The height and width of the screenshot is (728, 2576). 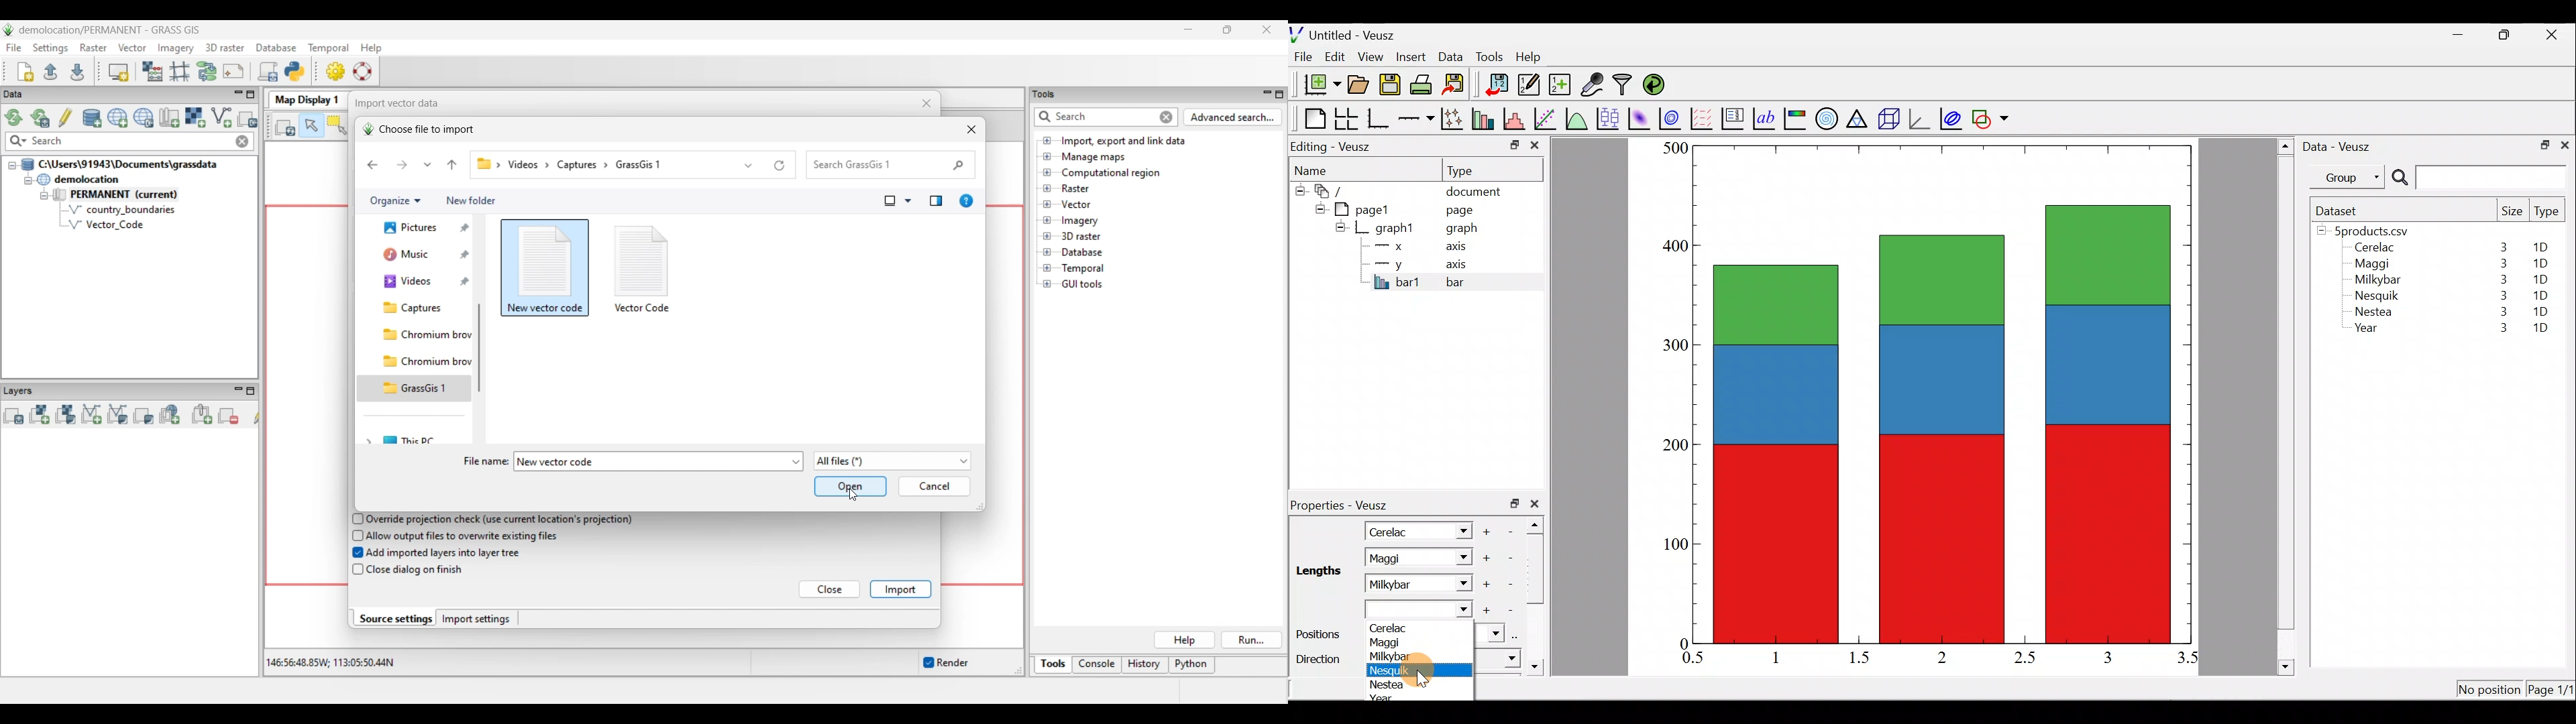 I want to click on Group, so click(x=2350, y=176).